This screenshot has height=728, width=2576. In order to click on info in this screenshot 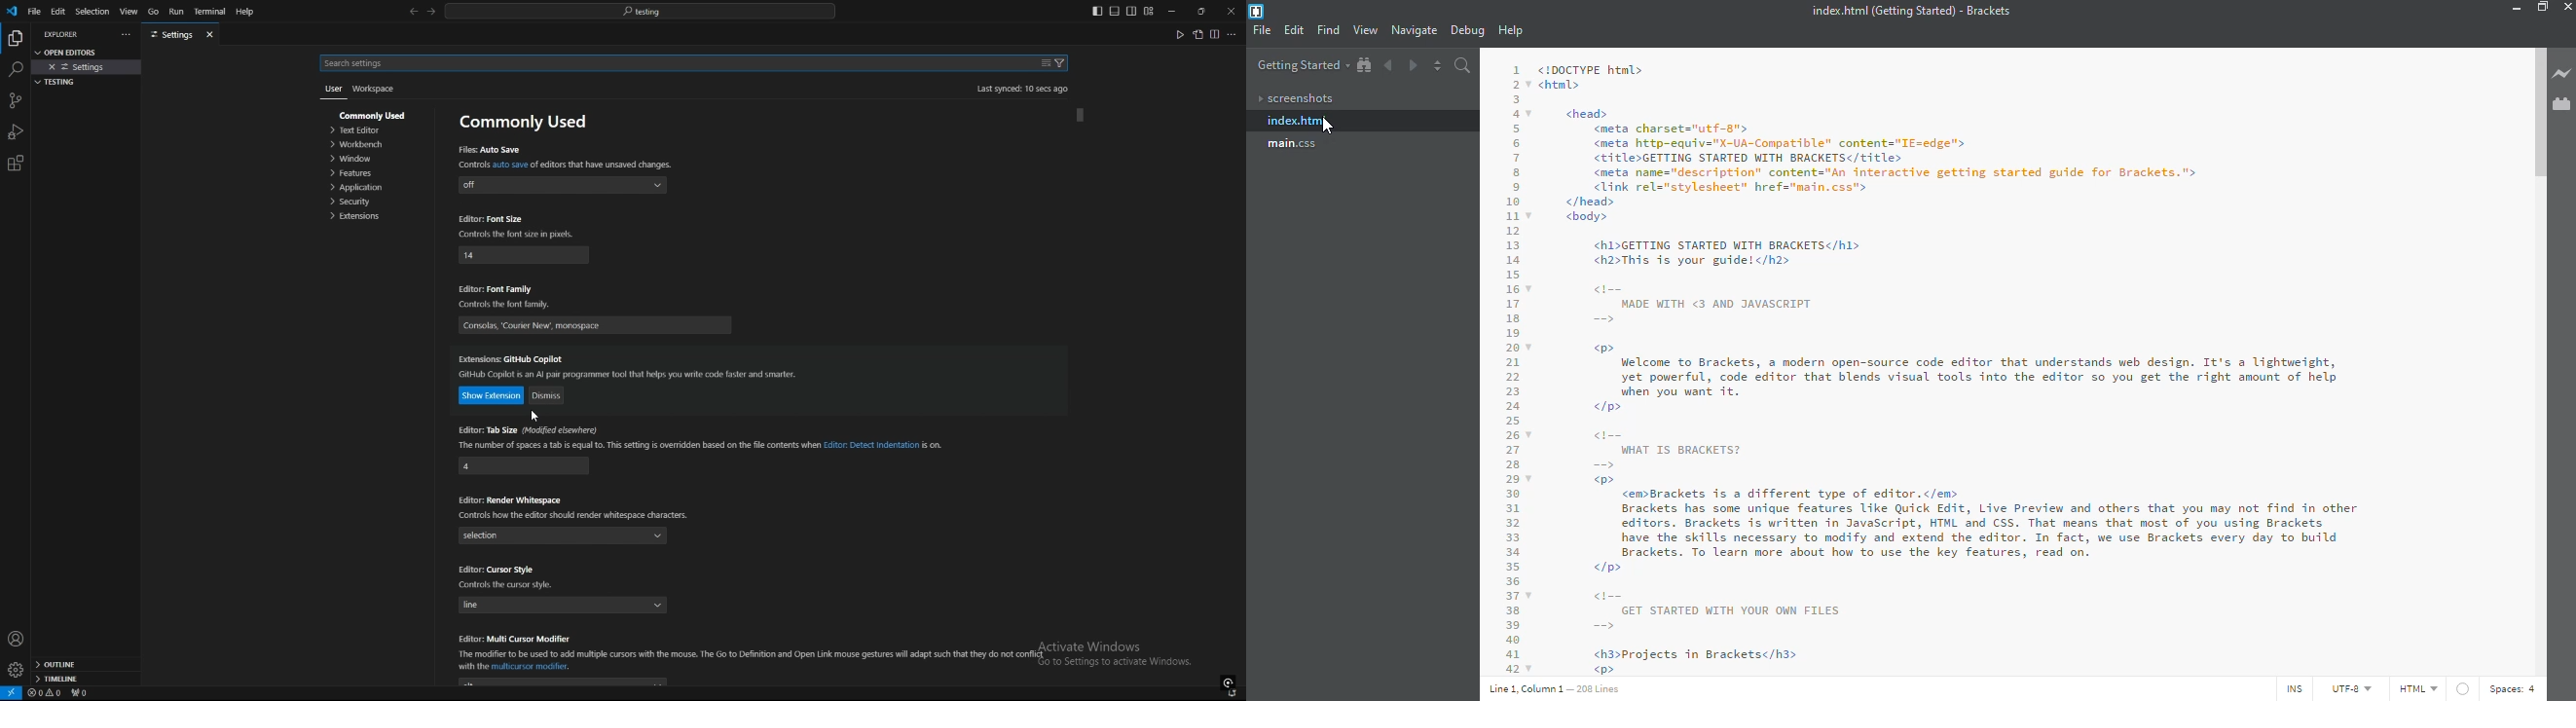, I will do `click(507, 307)`.